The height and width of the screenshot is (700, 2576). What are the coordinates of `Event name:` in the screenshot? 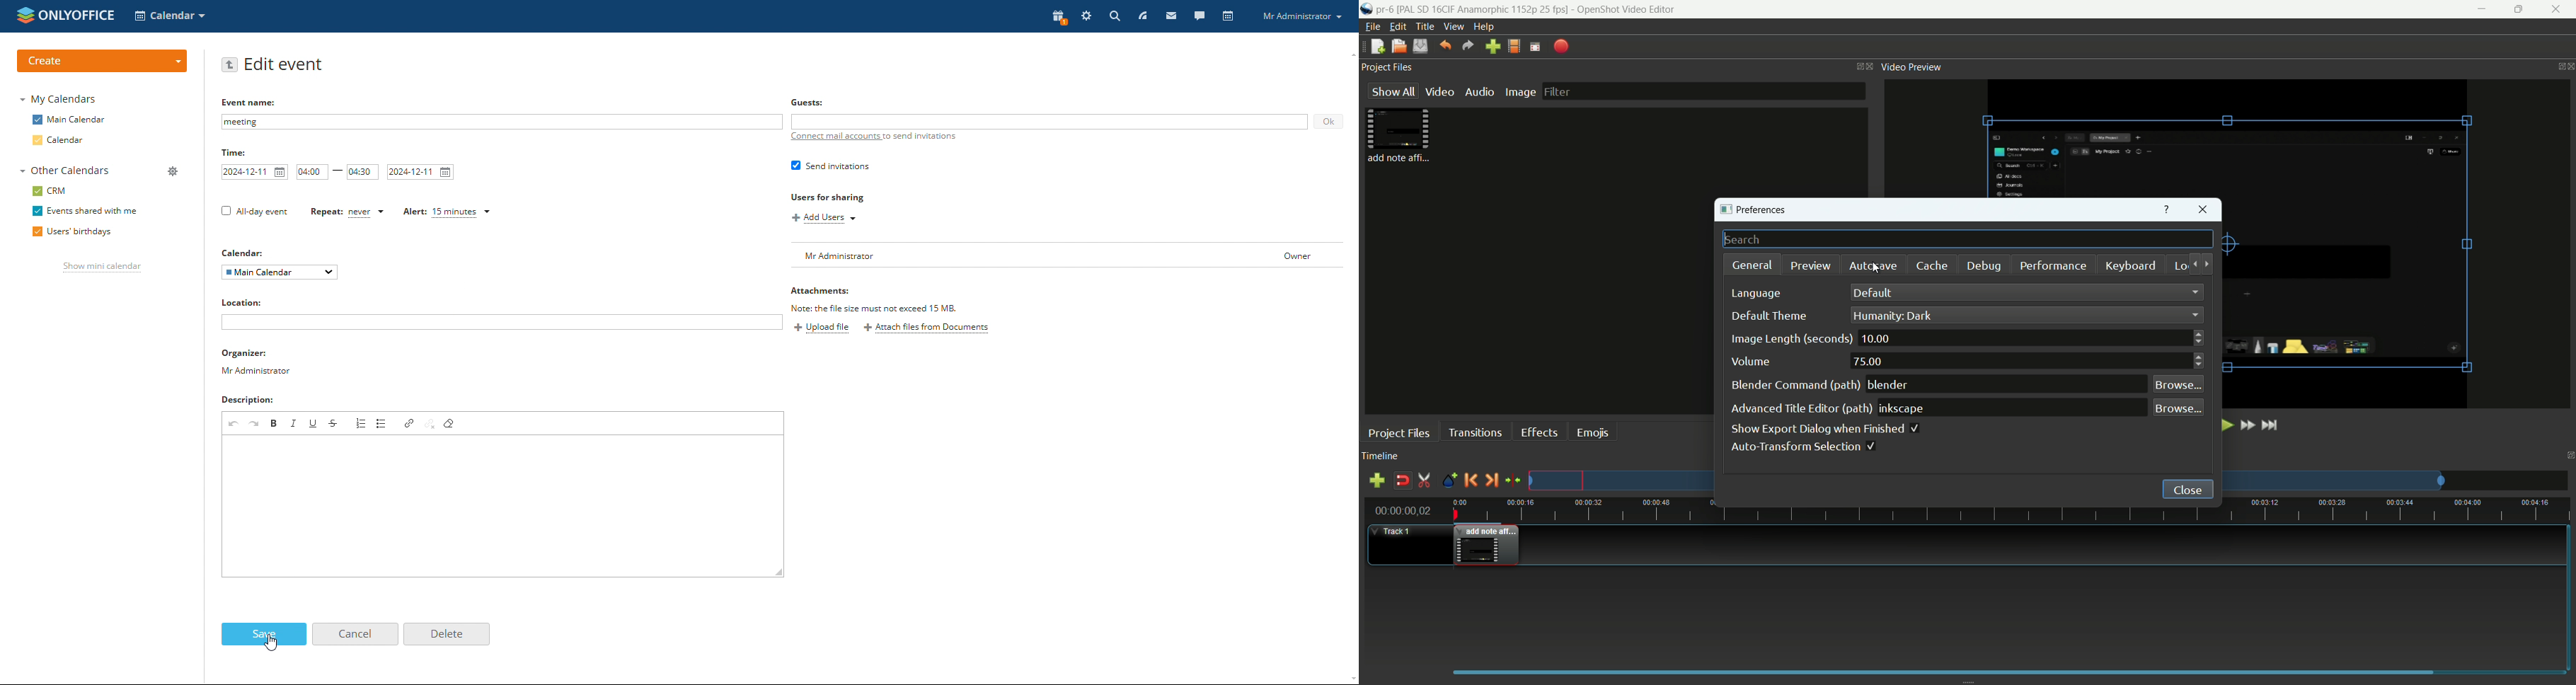 It's located at (251, 101).